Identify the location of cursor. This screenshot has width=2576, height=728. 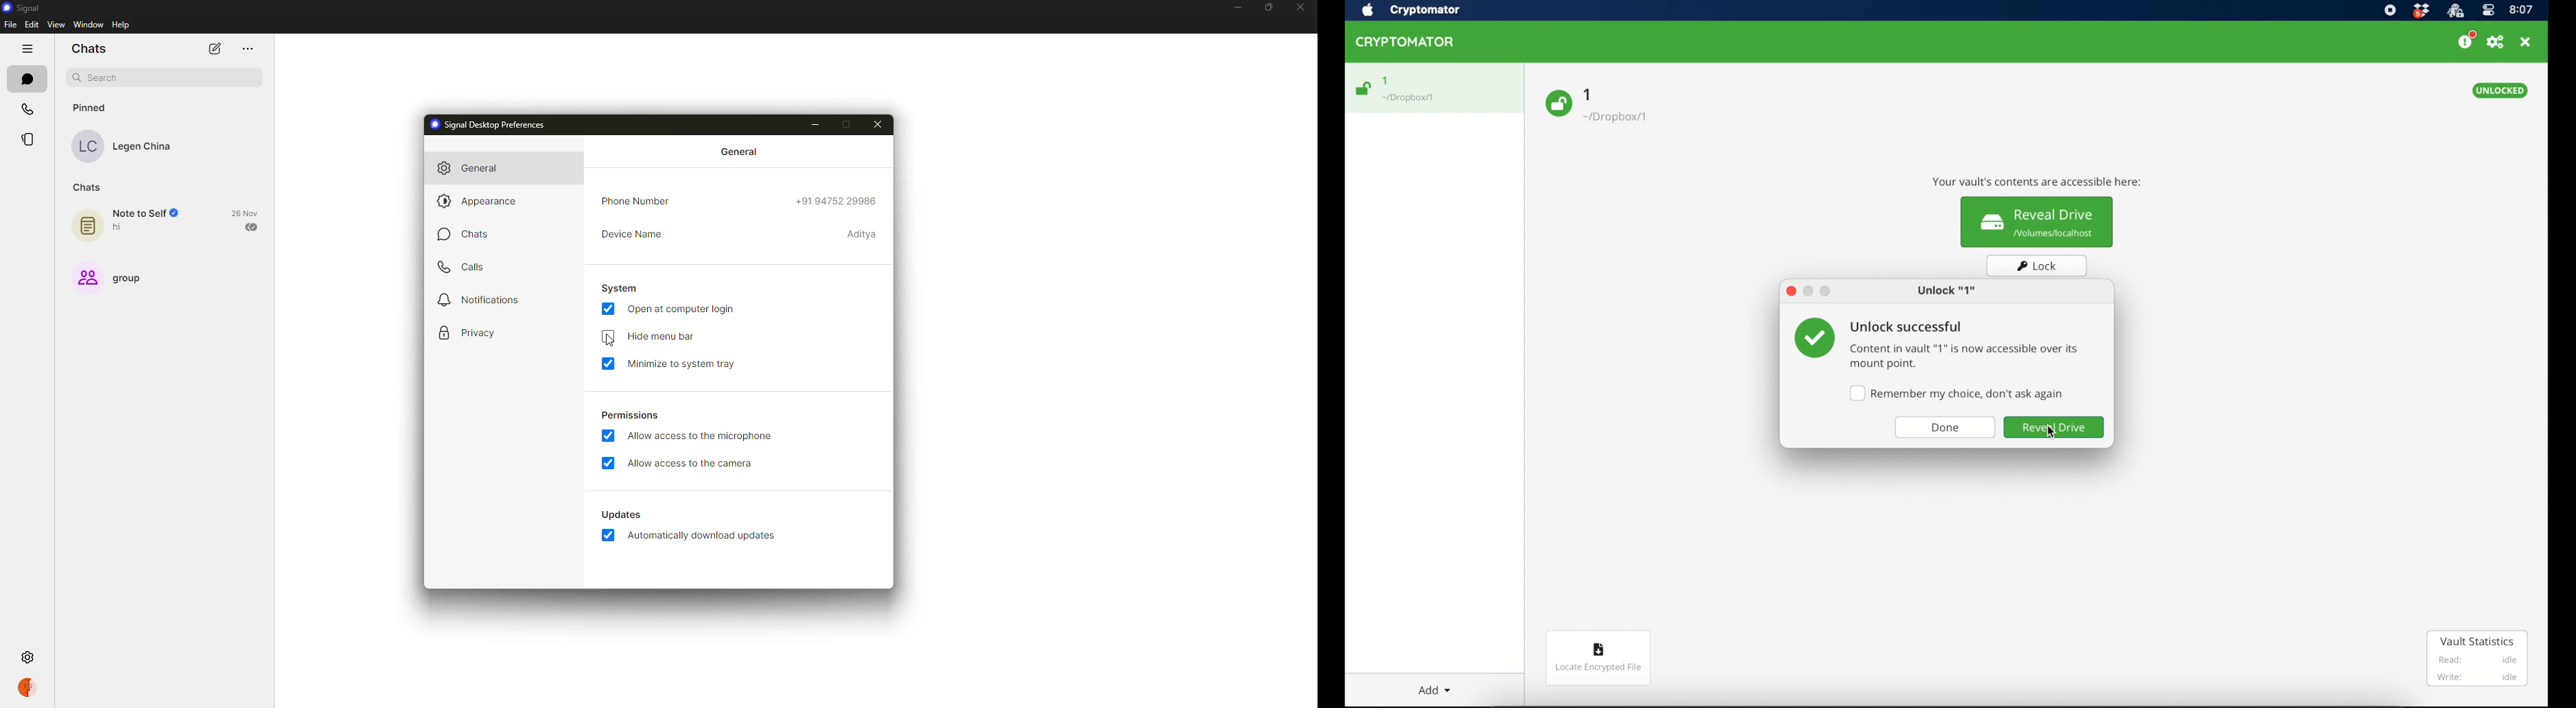
(2056, 435).